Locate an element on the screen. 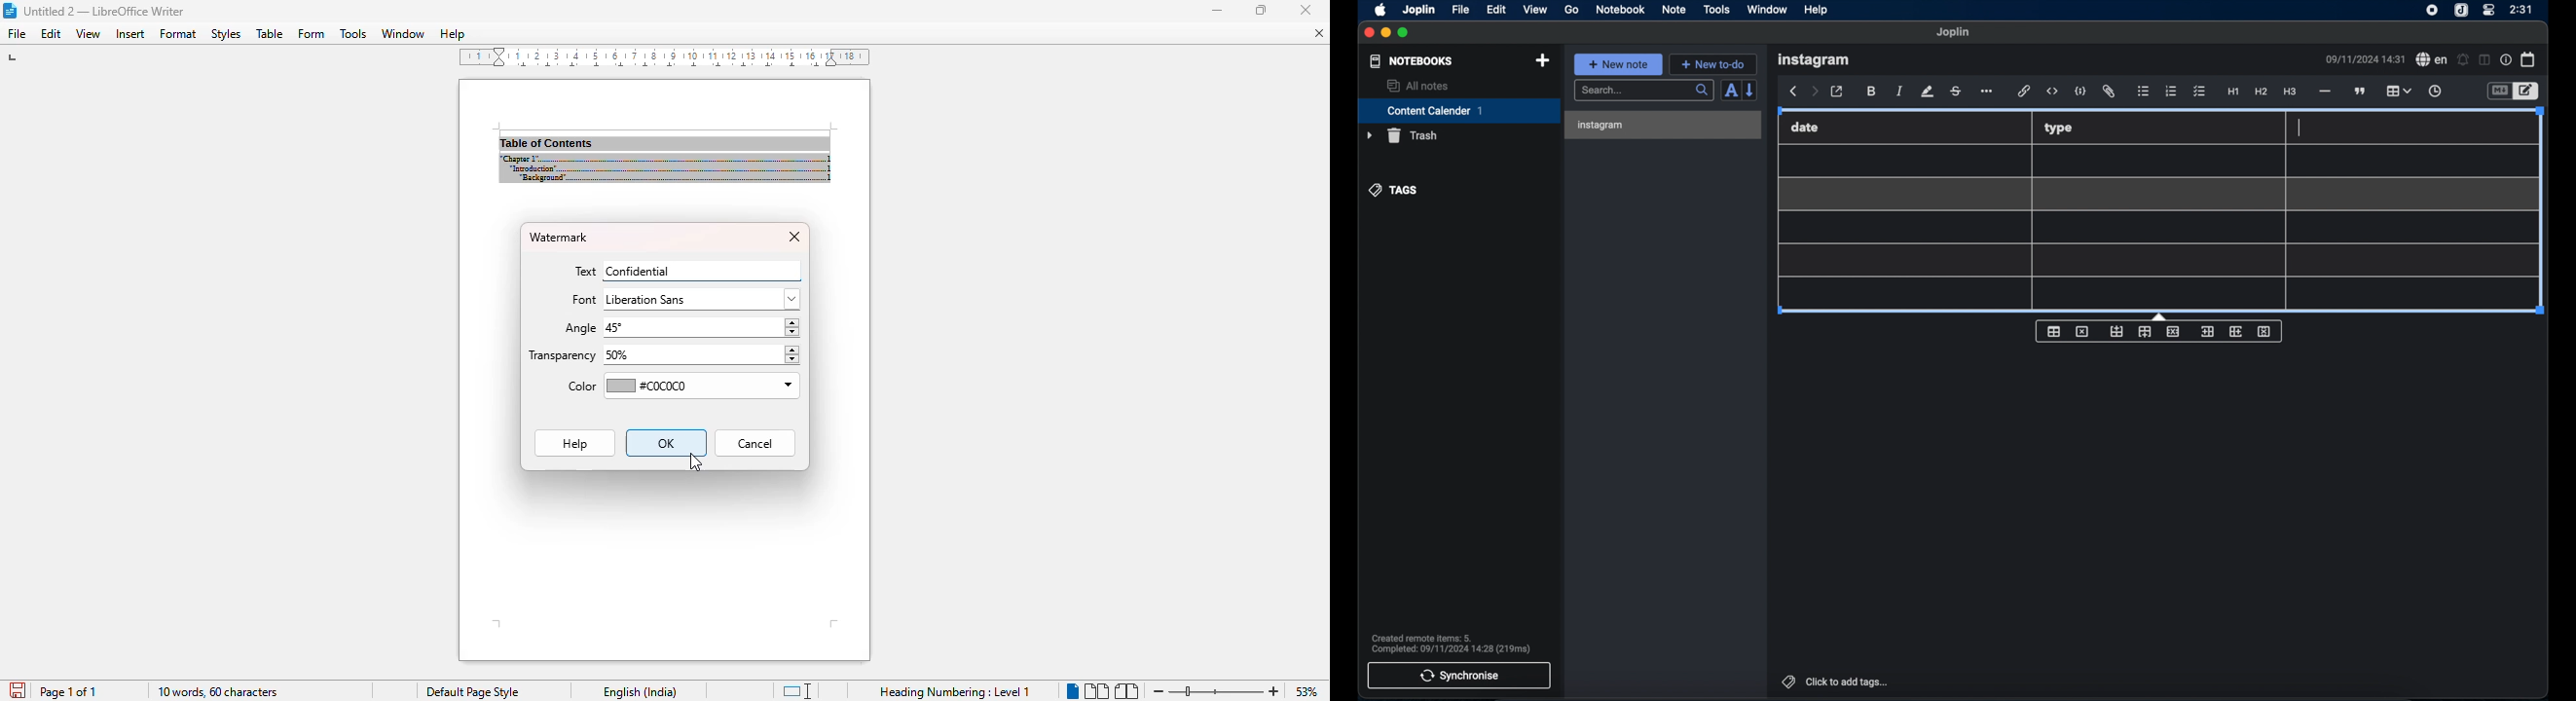 The width and height of the screenshot is (2576, 728). heading 1 is located at coordinates (2233, 92).